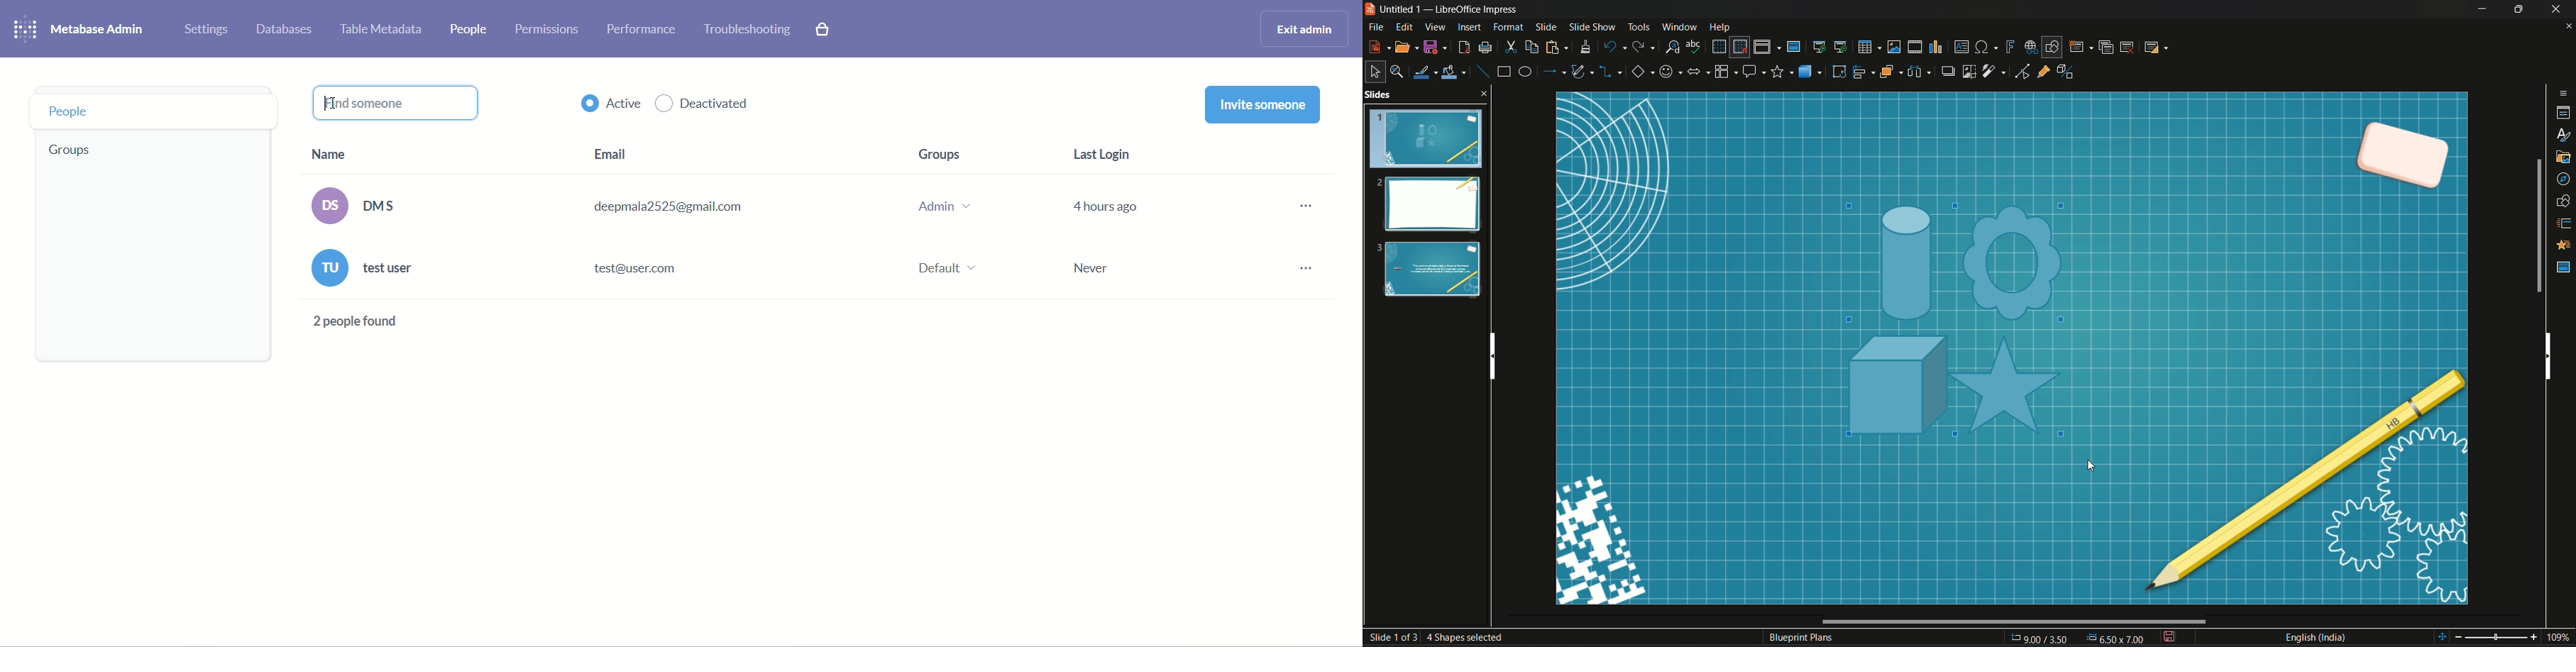  What do you see at coordinates (2557, 9) in the screenshot?
I see `Close` at bounding box center [2557, 9].